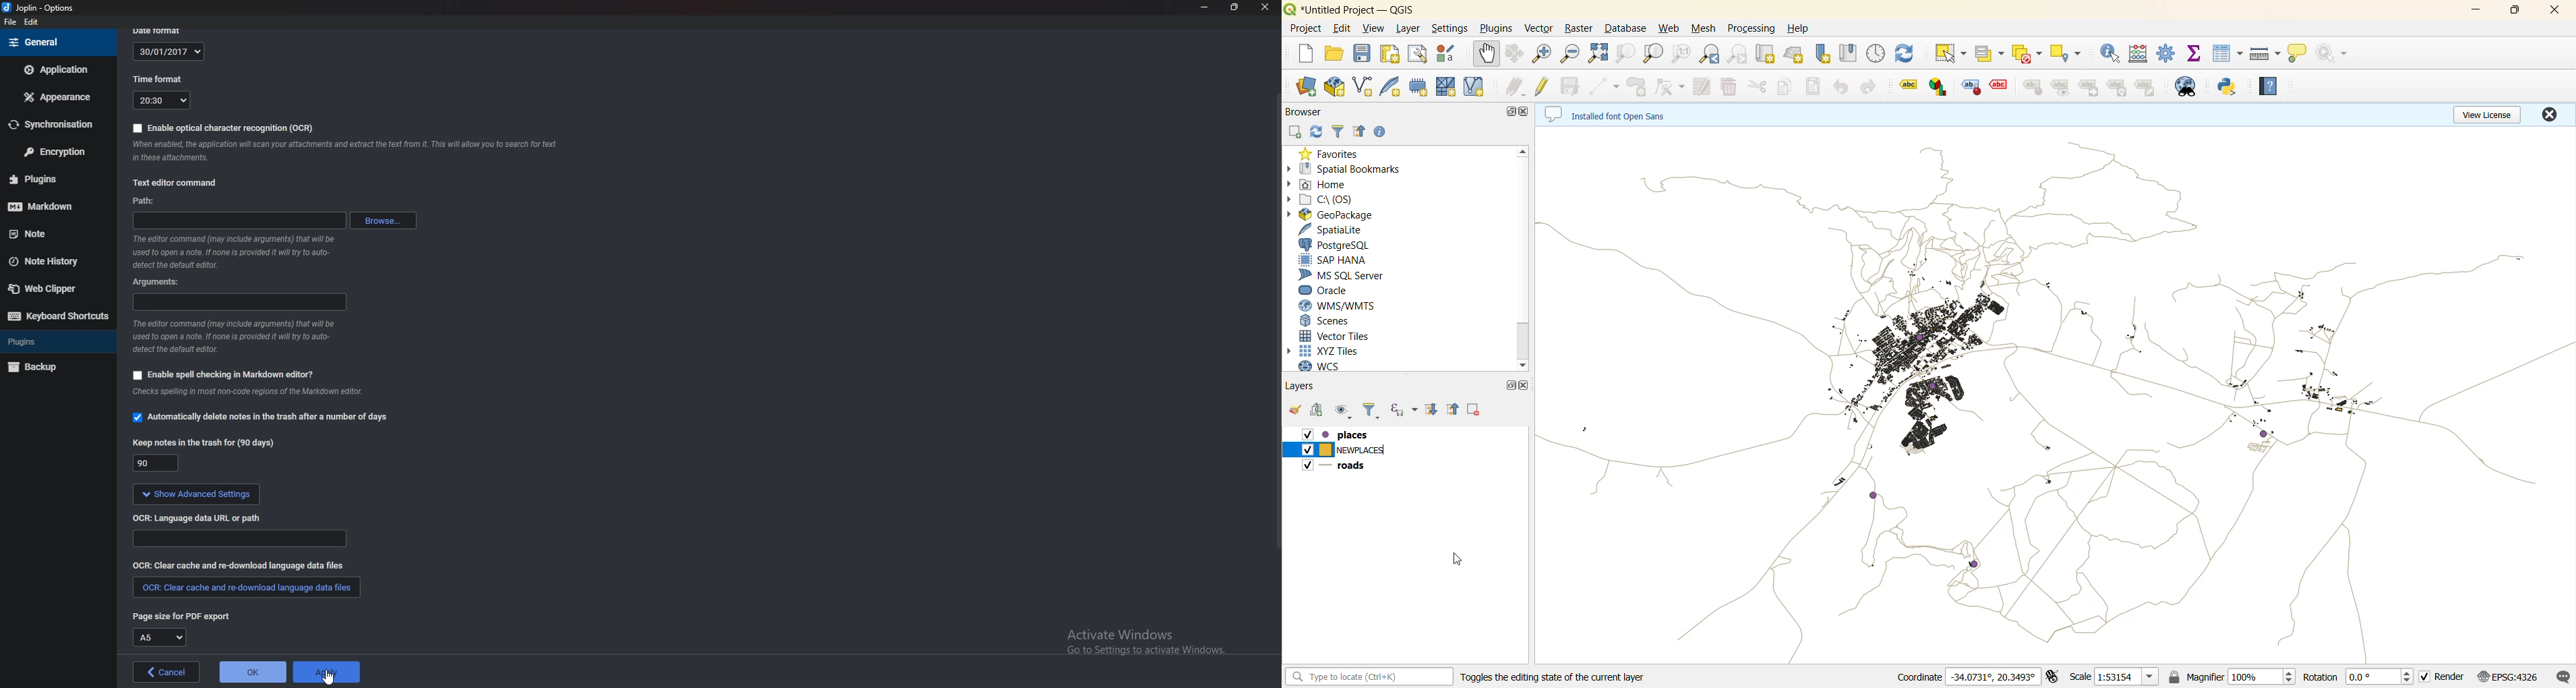 Image resolution: width=2576 pixels, height=700 pixels. I want to click on ocr info, so click(342, 150).